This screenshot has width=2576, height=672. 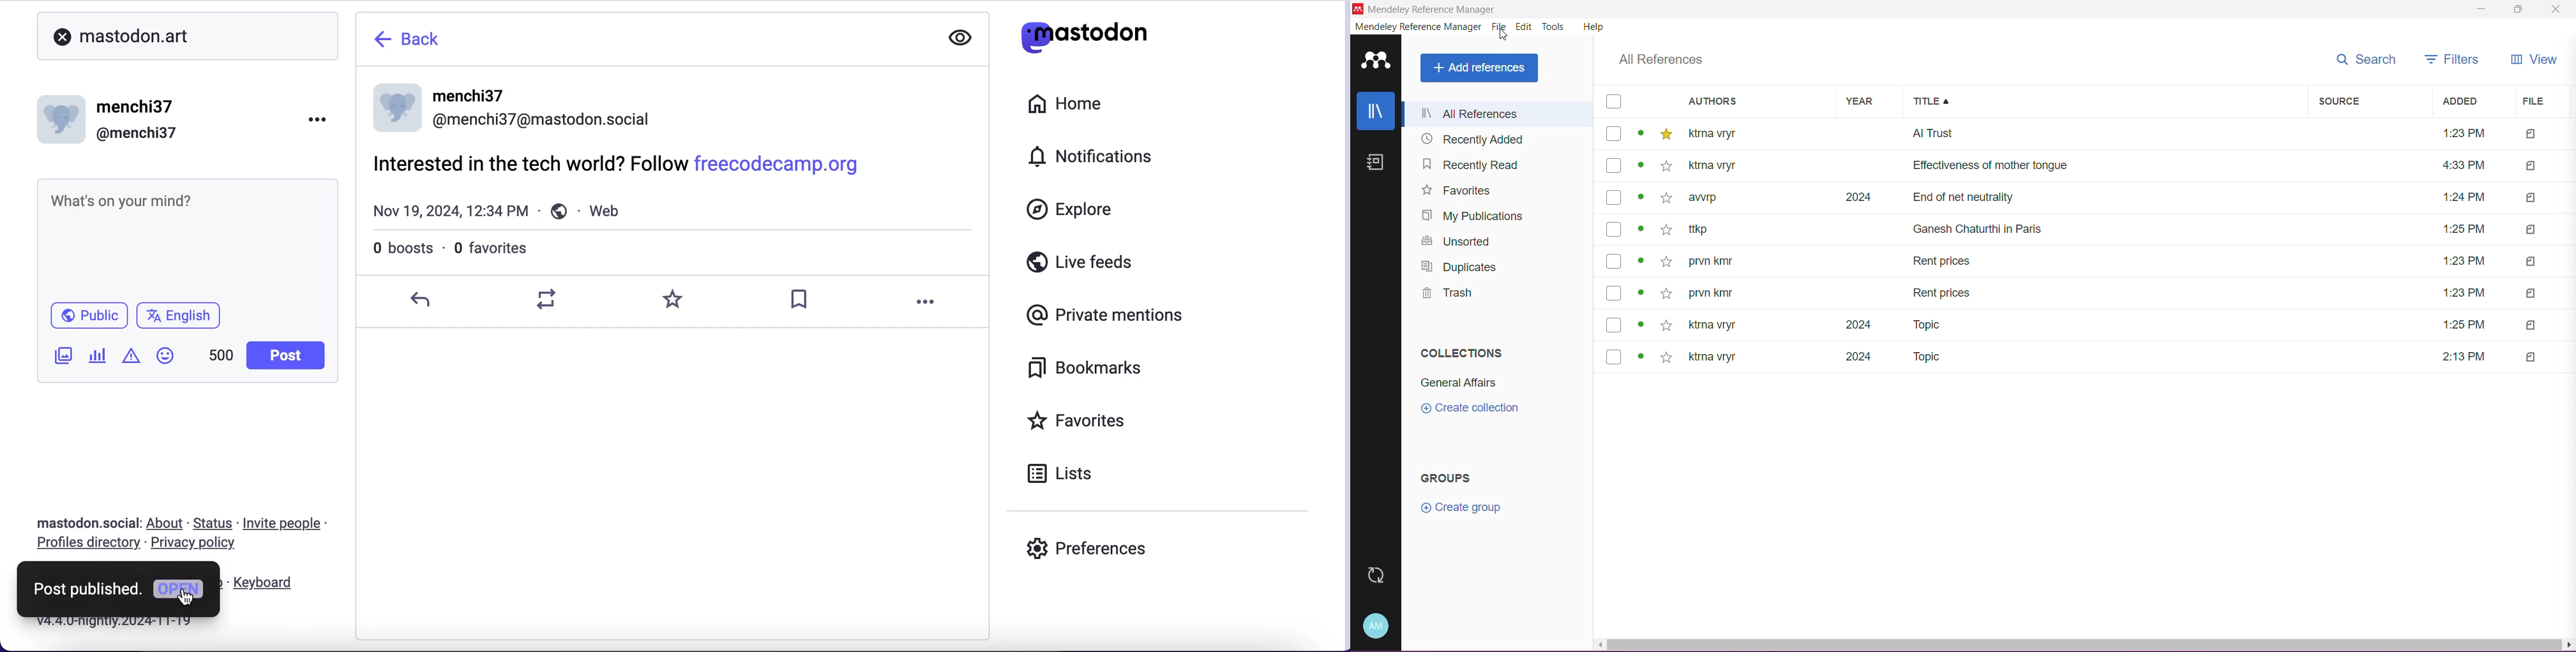 I want to click on 2024-11-19, so click(x=128, y=623).